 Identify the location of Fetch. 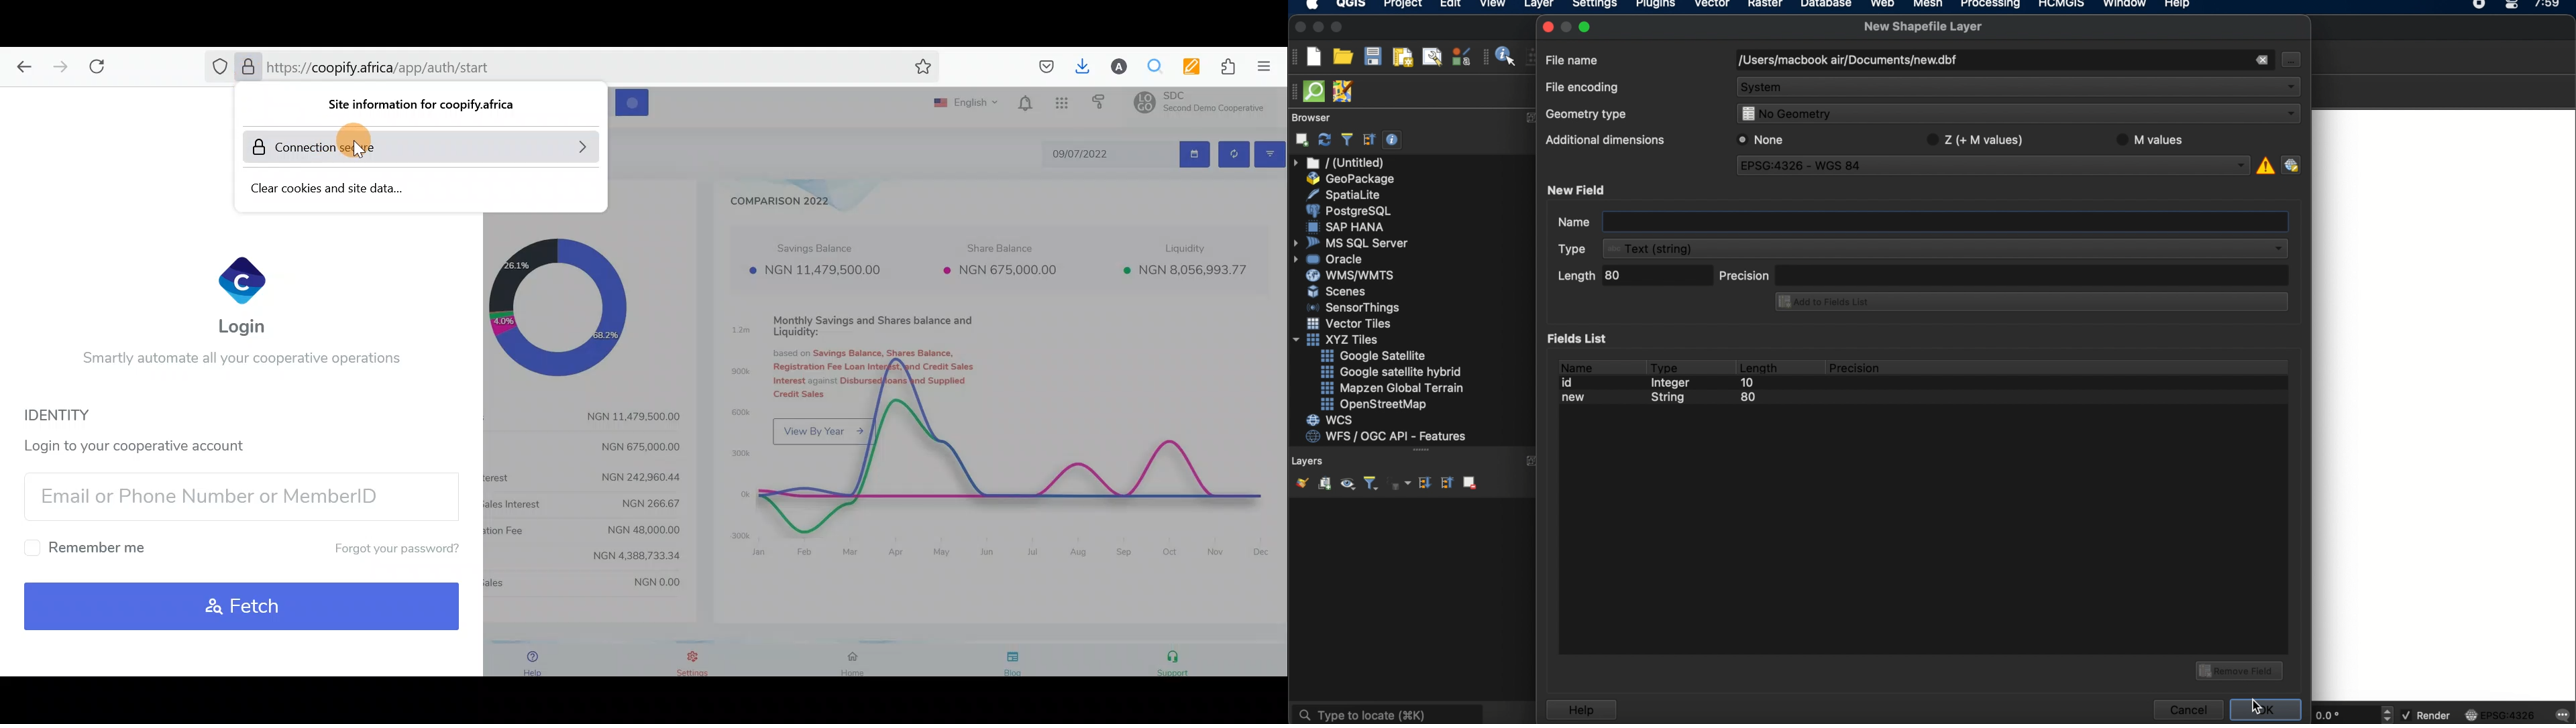
(244, 606).